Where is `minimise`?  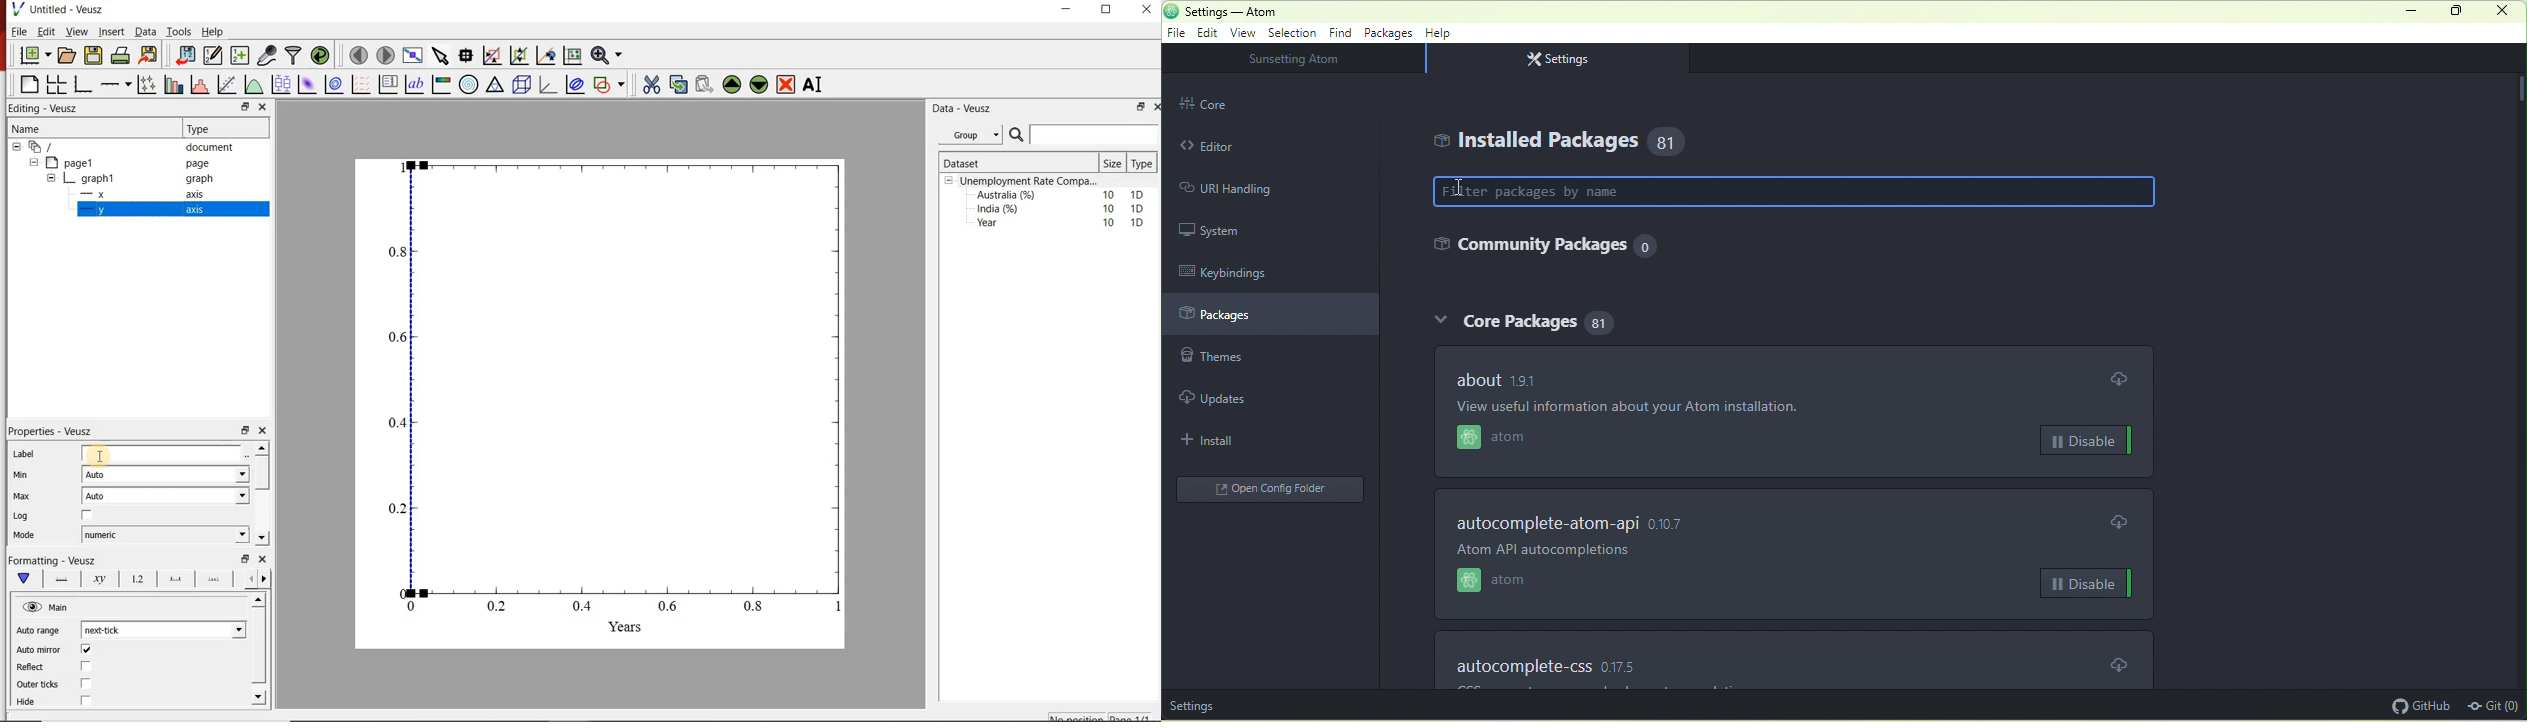
minimise is located at coordinates (1140, 107).